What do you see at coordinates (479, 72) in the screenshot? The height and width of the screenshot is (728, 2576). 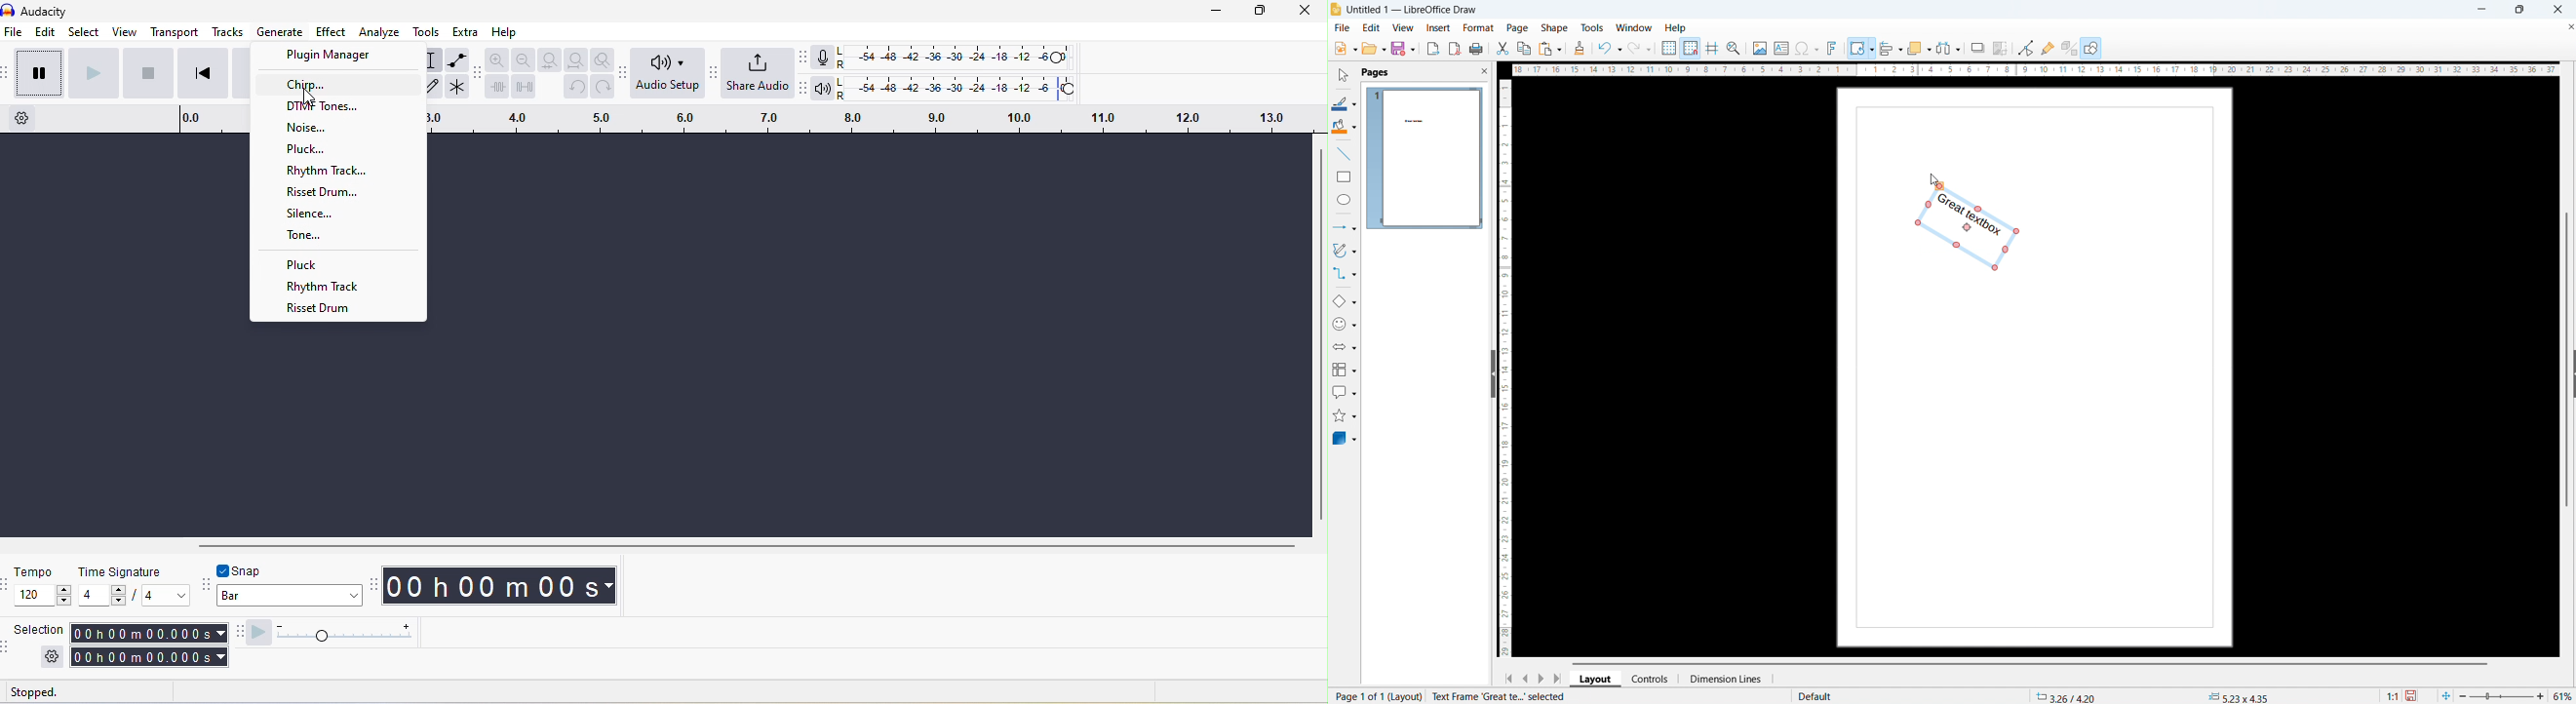 I see `audacity edit toolbar` at bounding box center [479, 72].